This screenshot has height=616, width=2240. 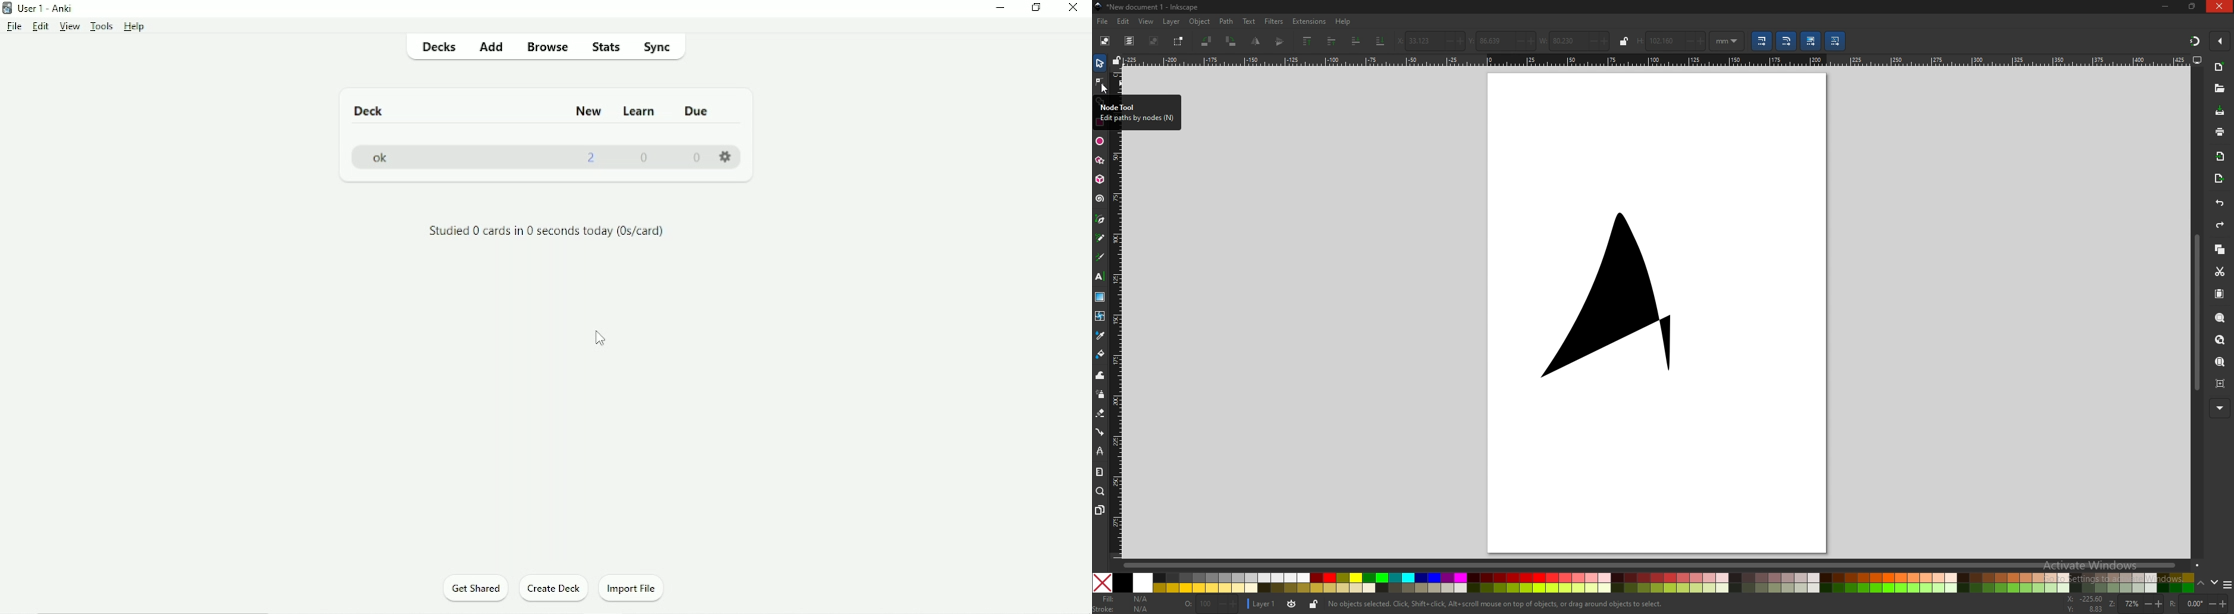 I want to click on lock, so click(x=1315, y=604).